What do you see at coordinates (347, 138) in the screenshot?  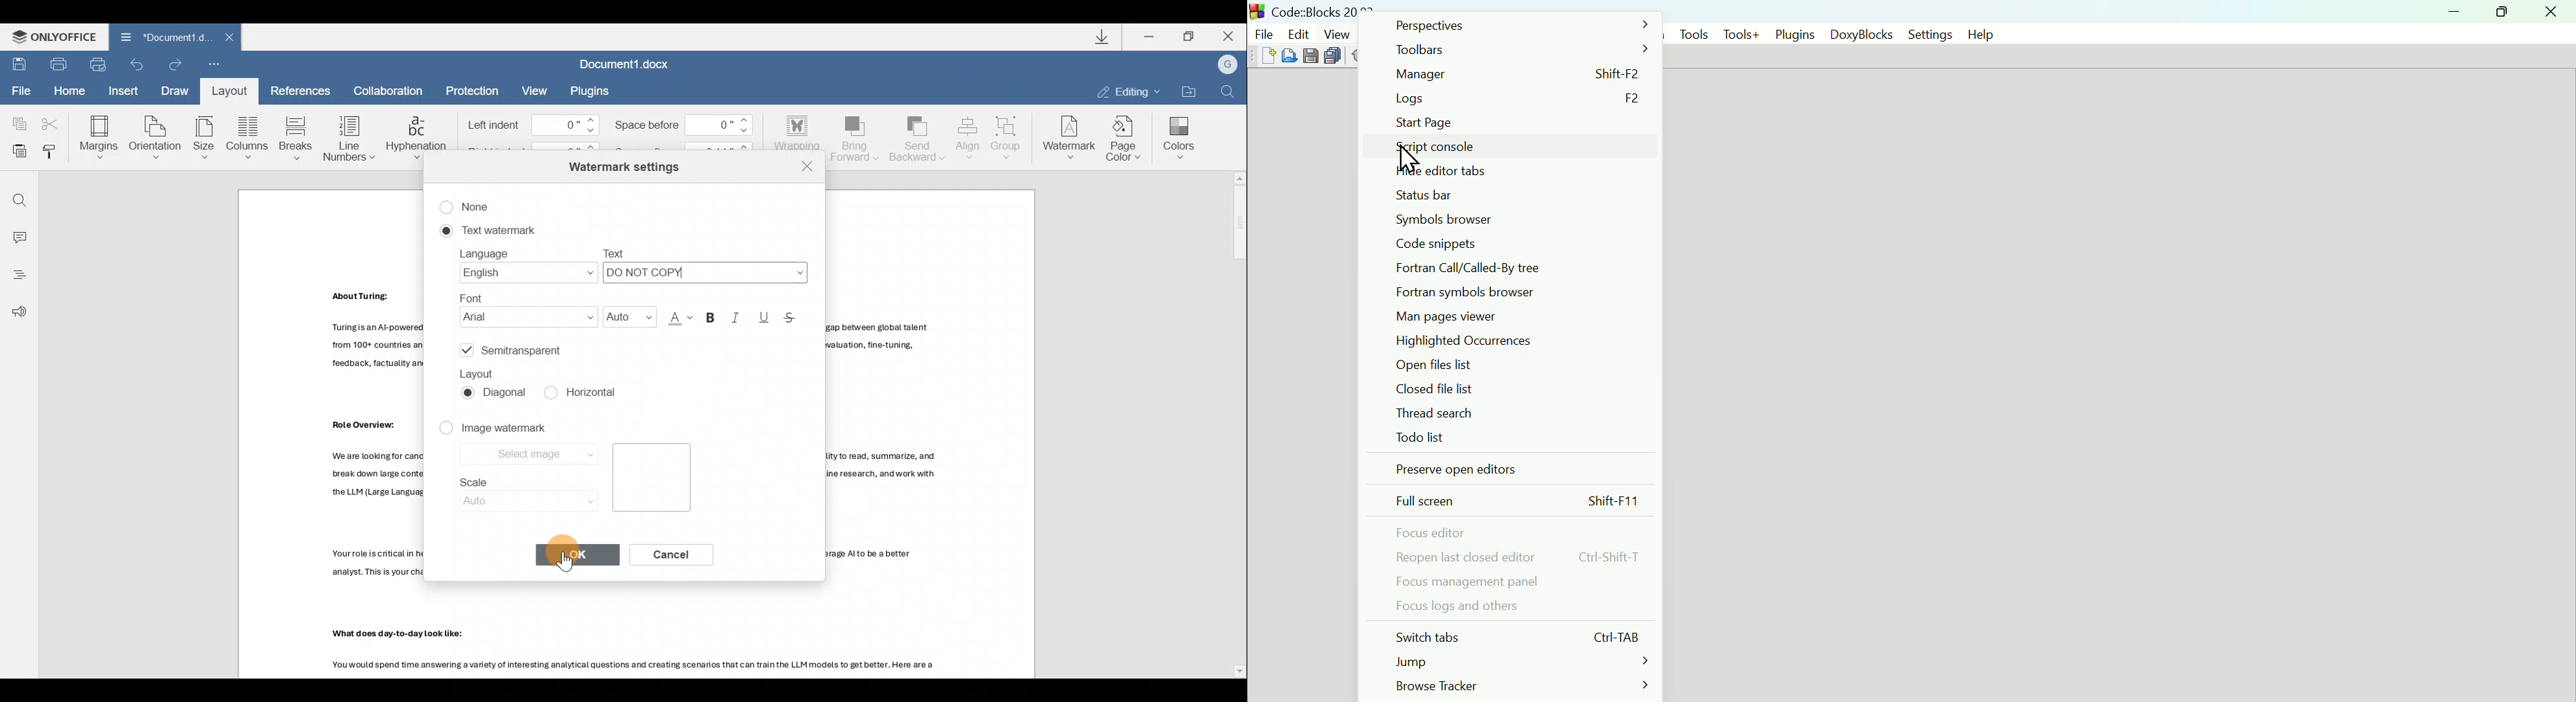 I see `Line numbers` at bounding box center [347, 138].